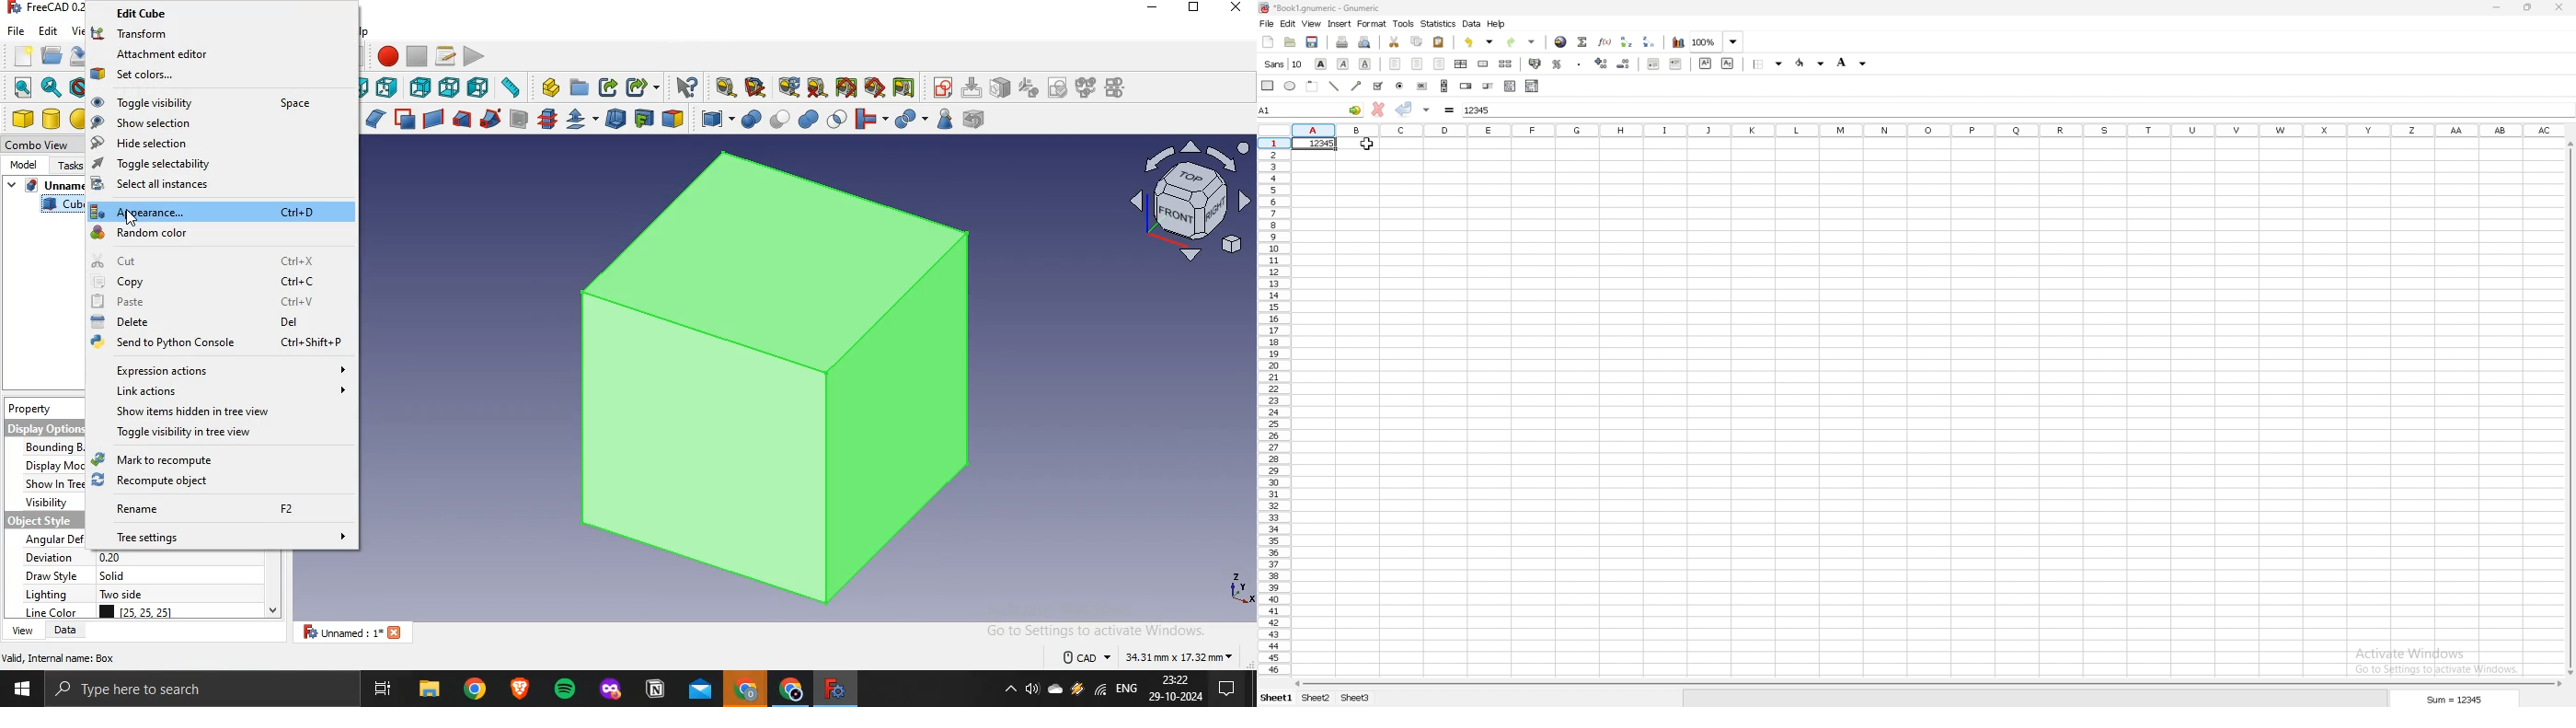  Describe the element at coordinates (1378, 109) in the screenshot. I see `cancel changes` at that location.